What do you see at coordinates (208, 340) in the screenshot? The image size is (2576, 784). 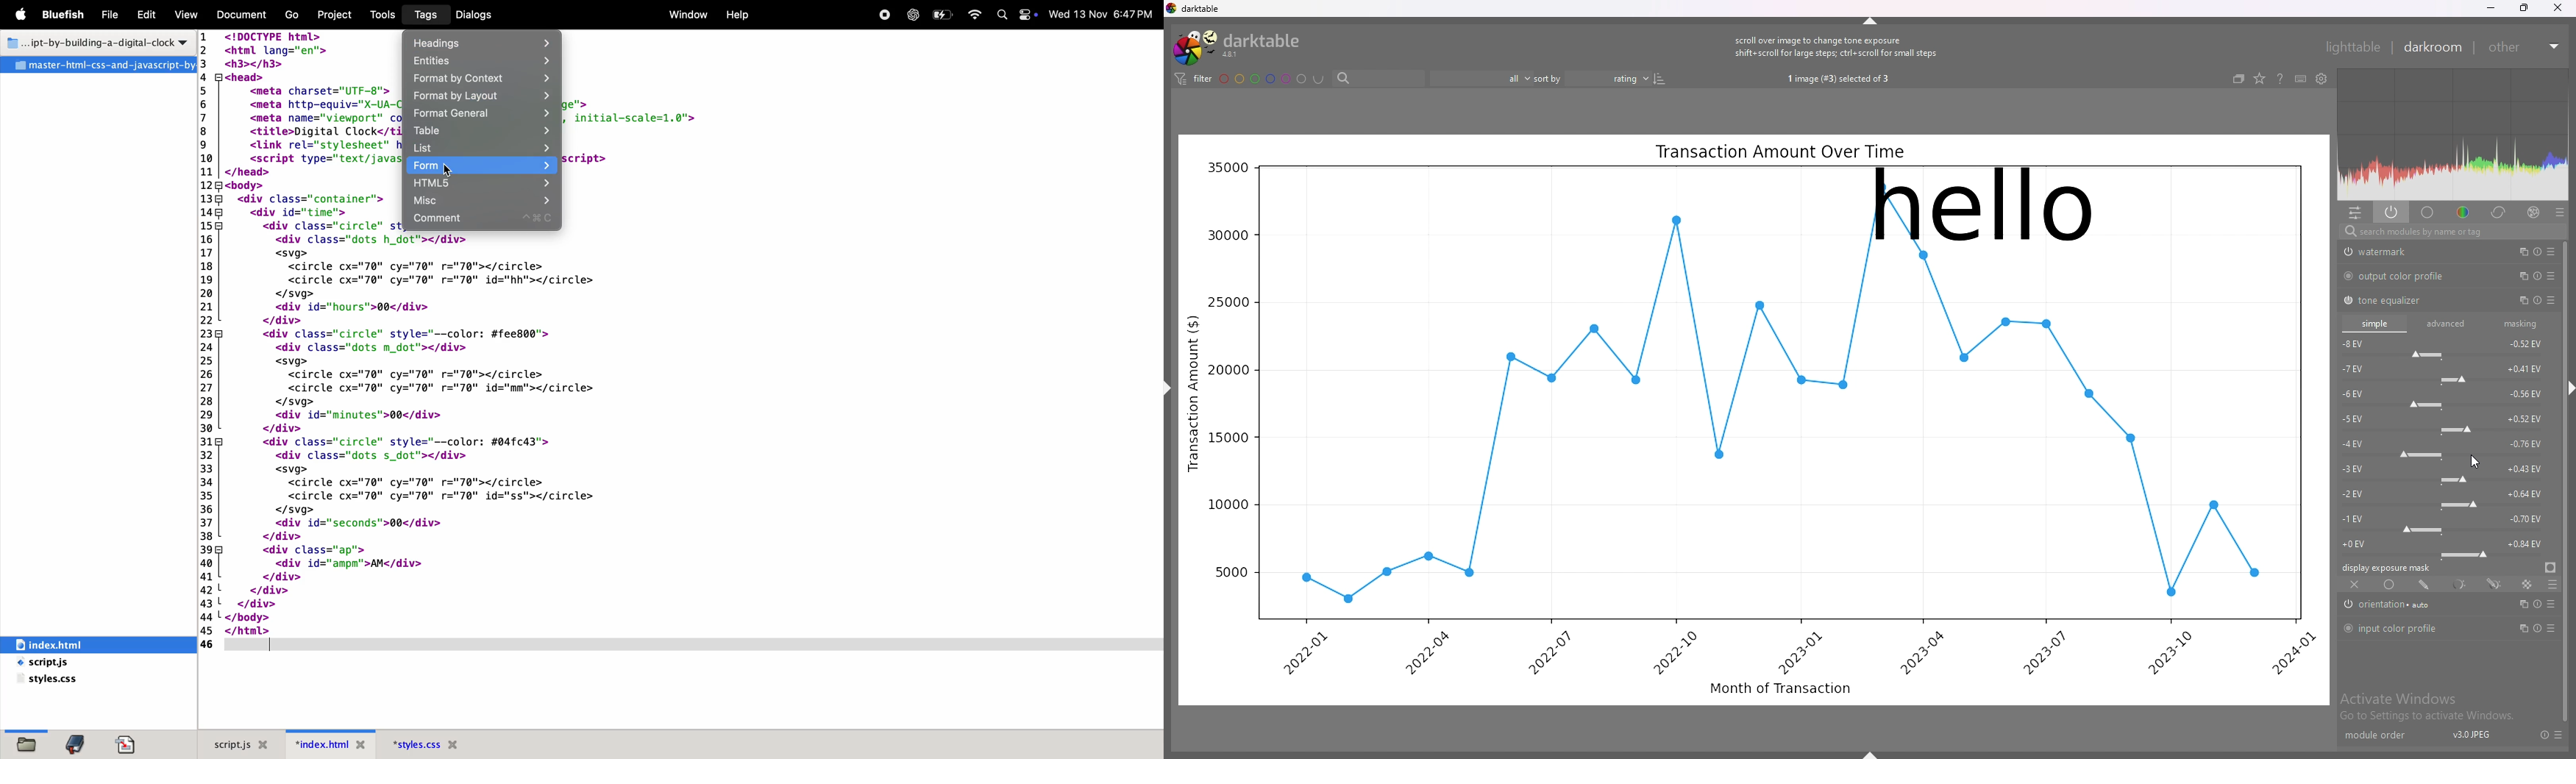 I see `Line numbers` at bounding box center [208, 340].